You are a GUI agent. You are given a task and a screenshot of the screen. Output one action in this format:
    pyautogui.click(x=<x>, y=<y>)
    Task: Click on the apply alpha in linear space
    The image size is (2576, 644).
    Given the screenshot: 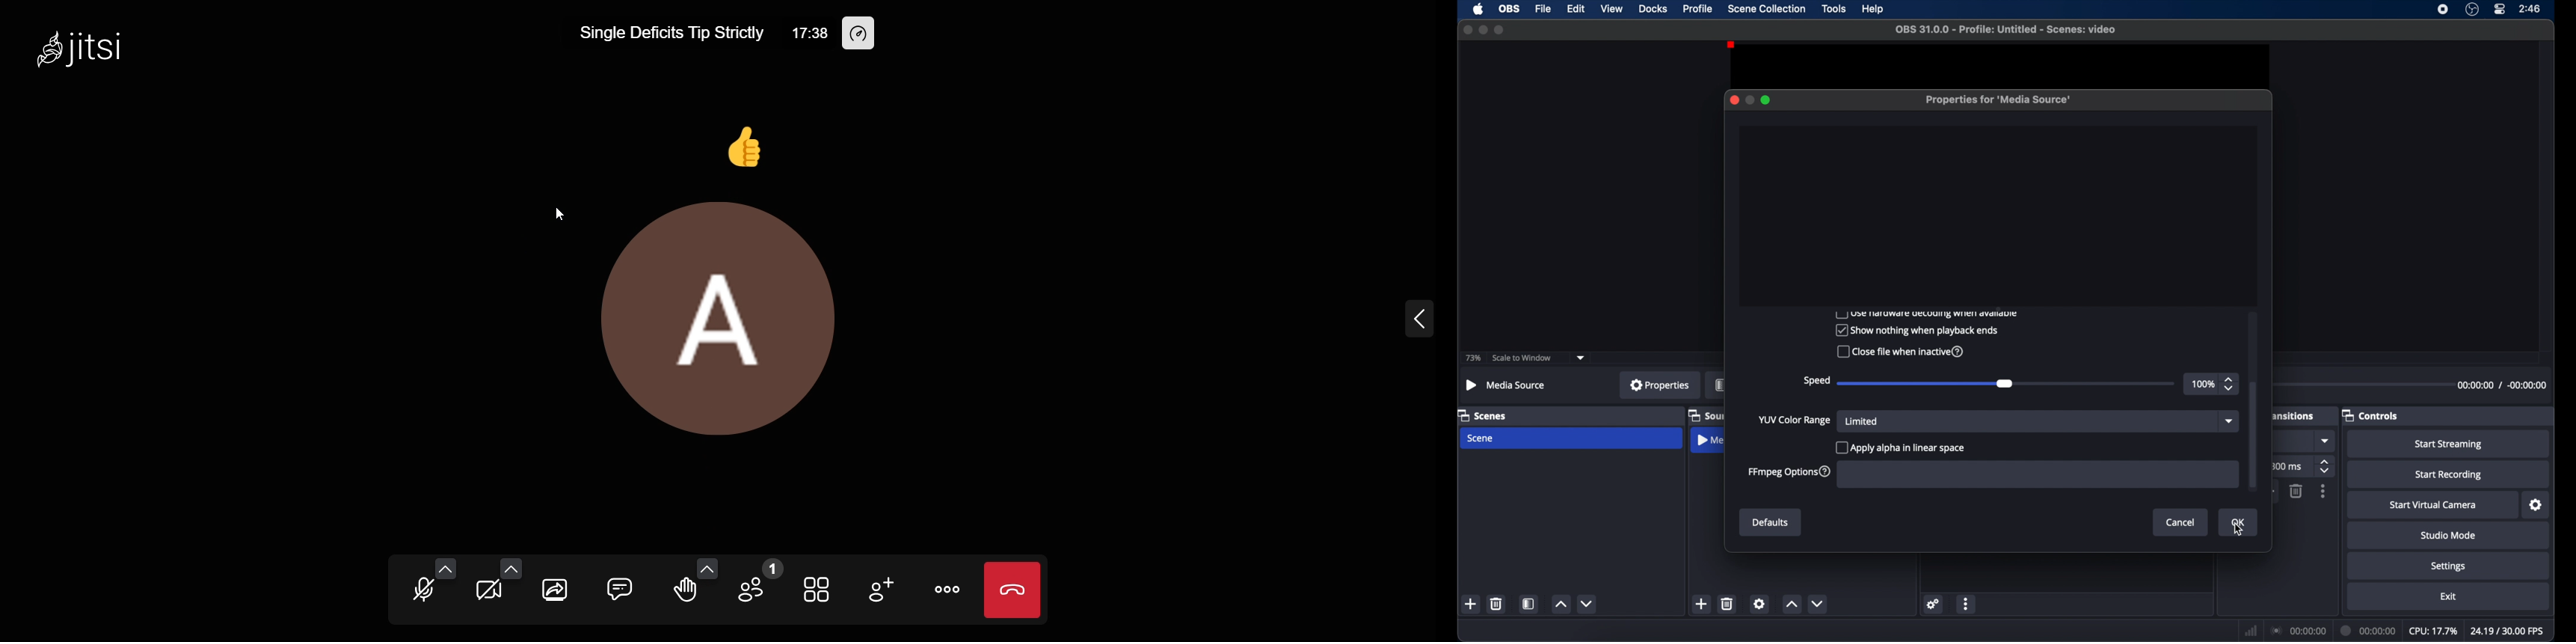 What is the action you would take?
    pyautogui.click(x=1903, y=445)
    